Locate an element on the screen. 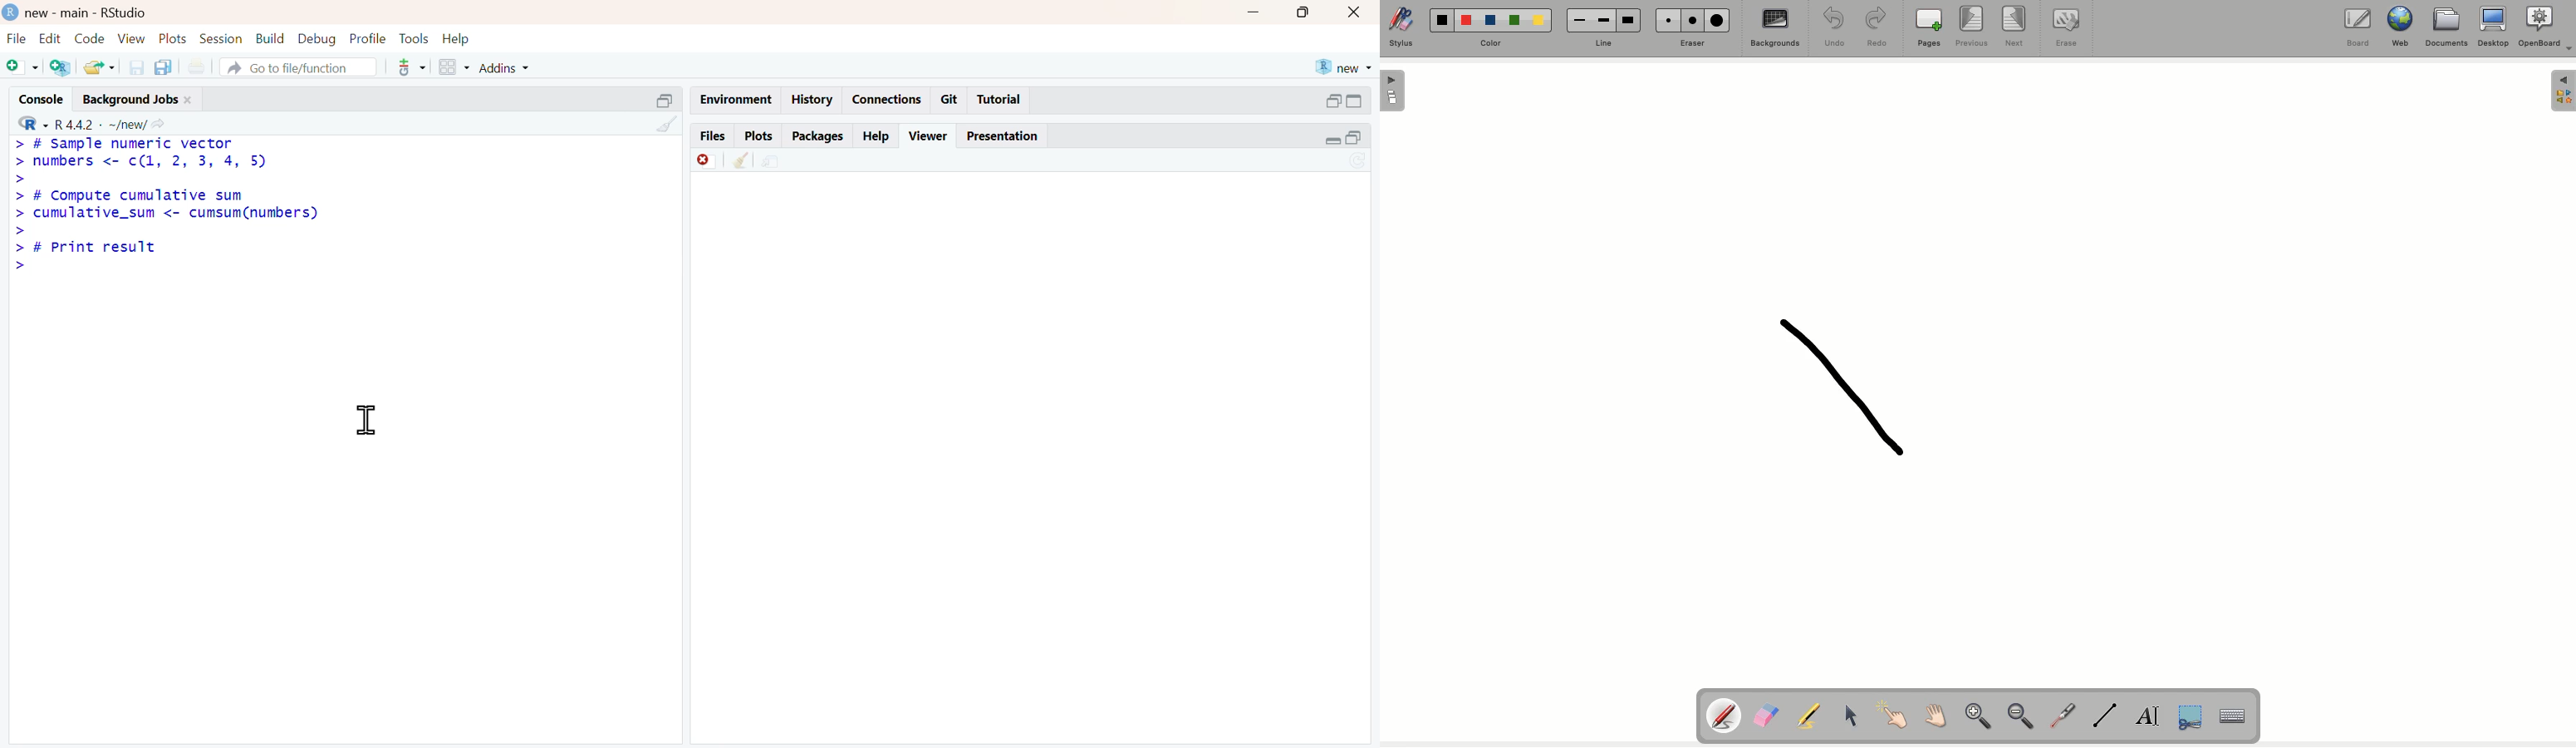 This screenshot has width=2576, height=756. sync is located at coordinates (1359, 161).